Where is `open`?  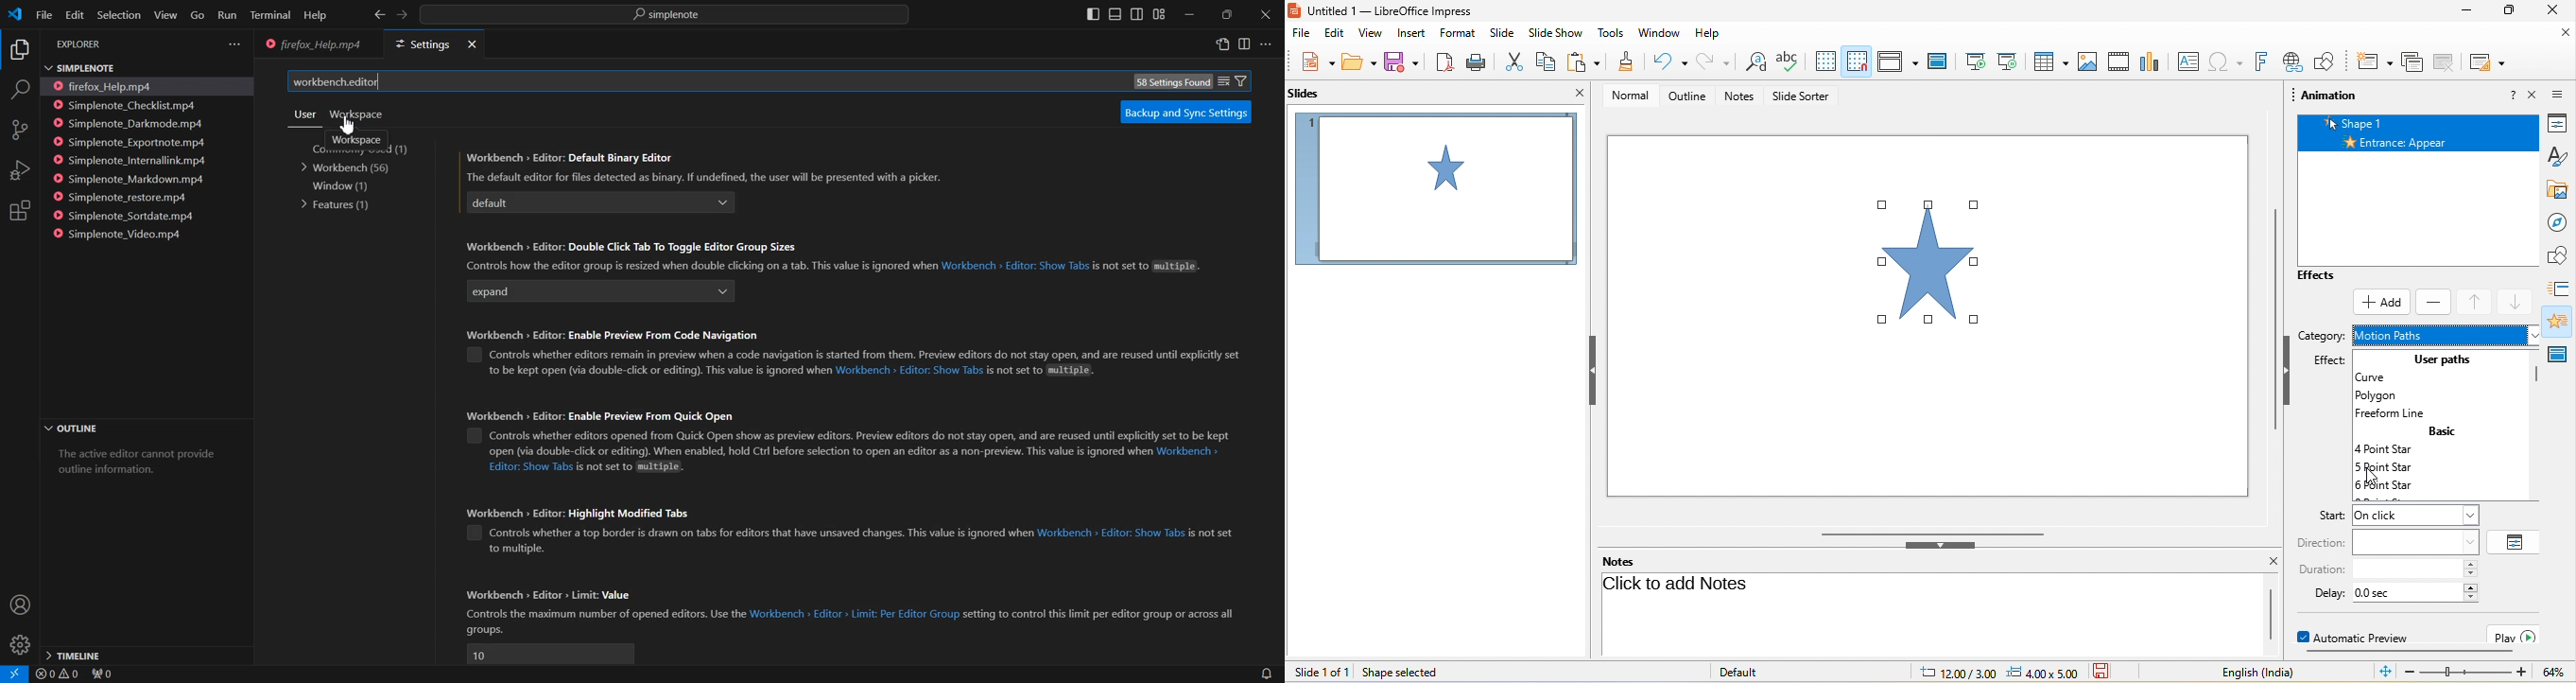
open is located at coordinates (1358, 62).